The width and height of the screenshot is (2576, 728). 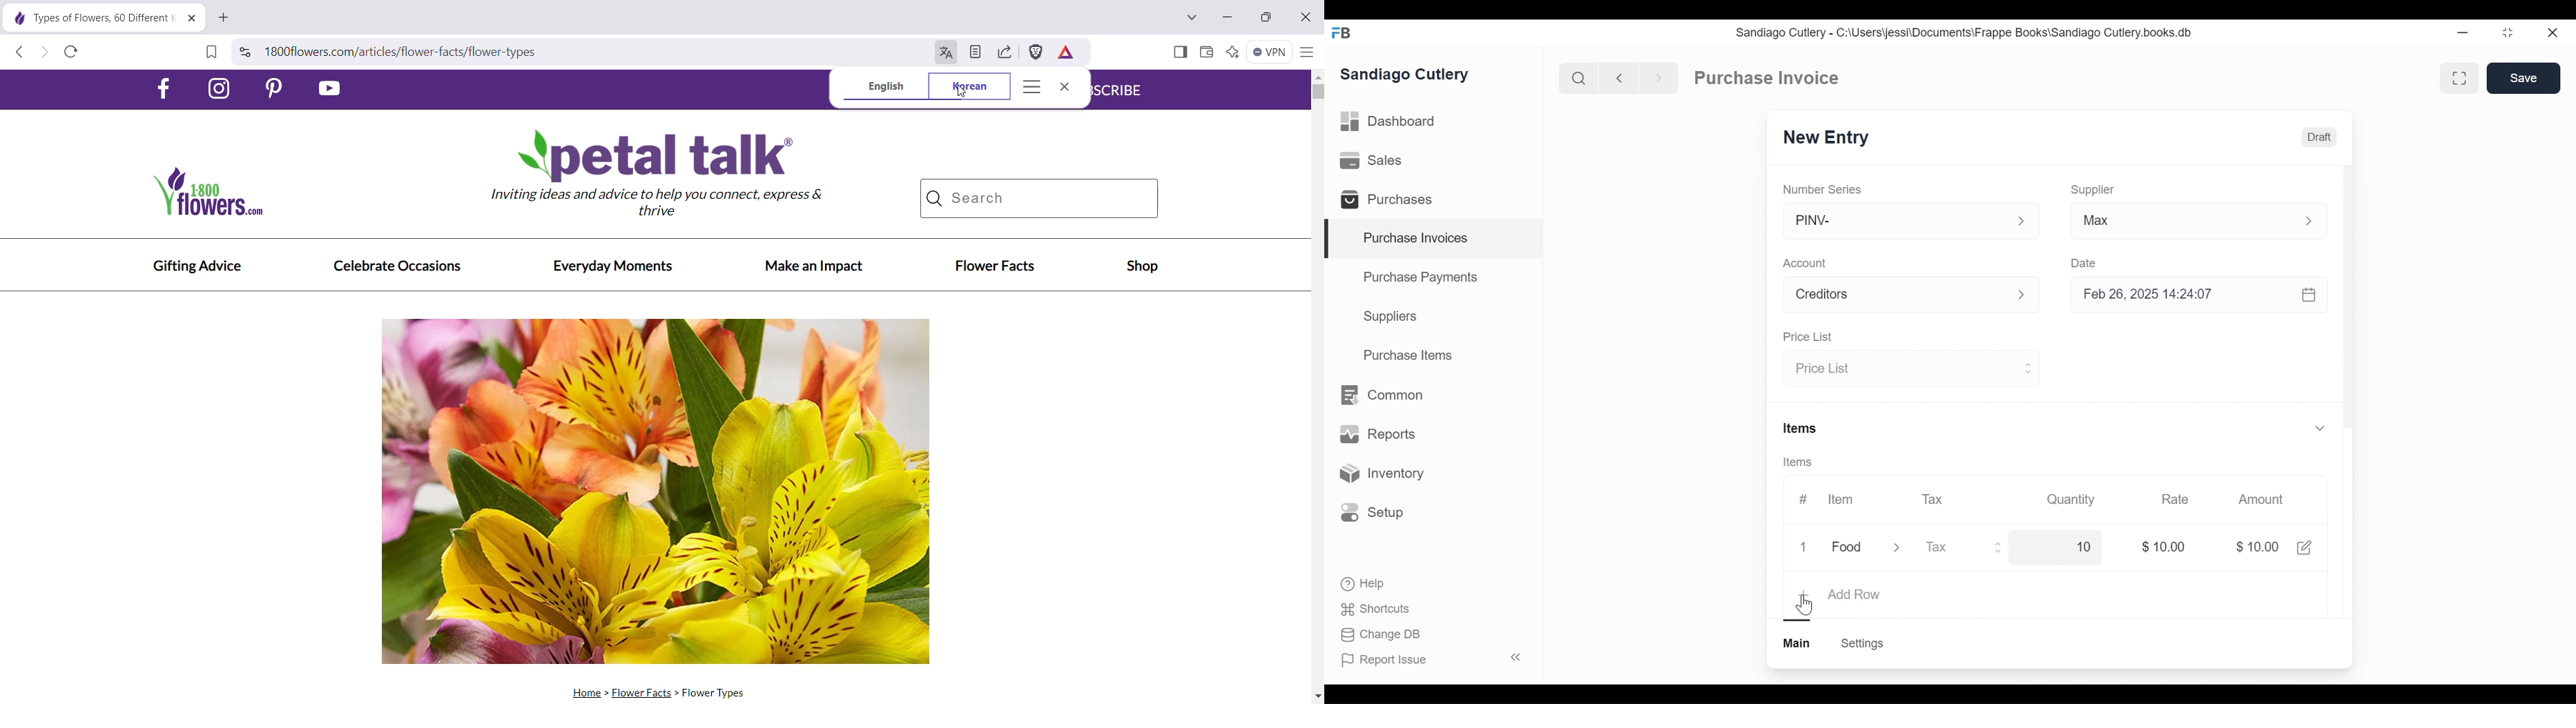 I want to click on Account, so click(x=1895, y=297).